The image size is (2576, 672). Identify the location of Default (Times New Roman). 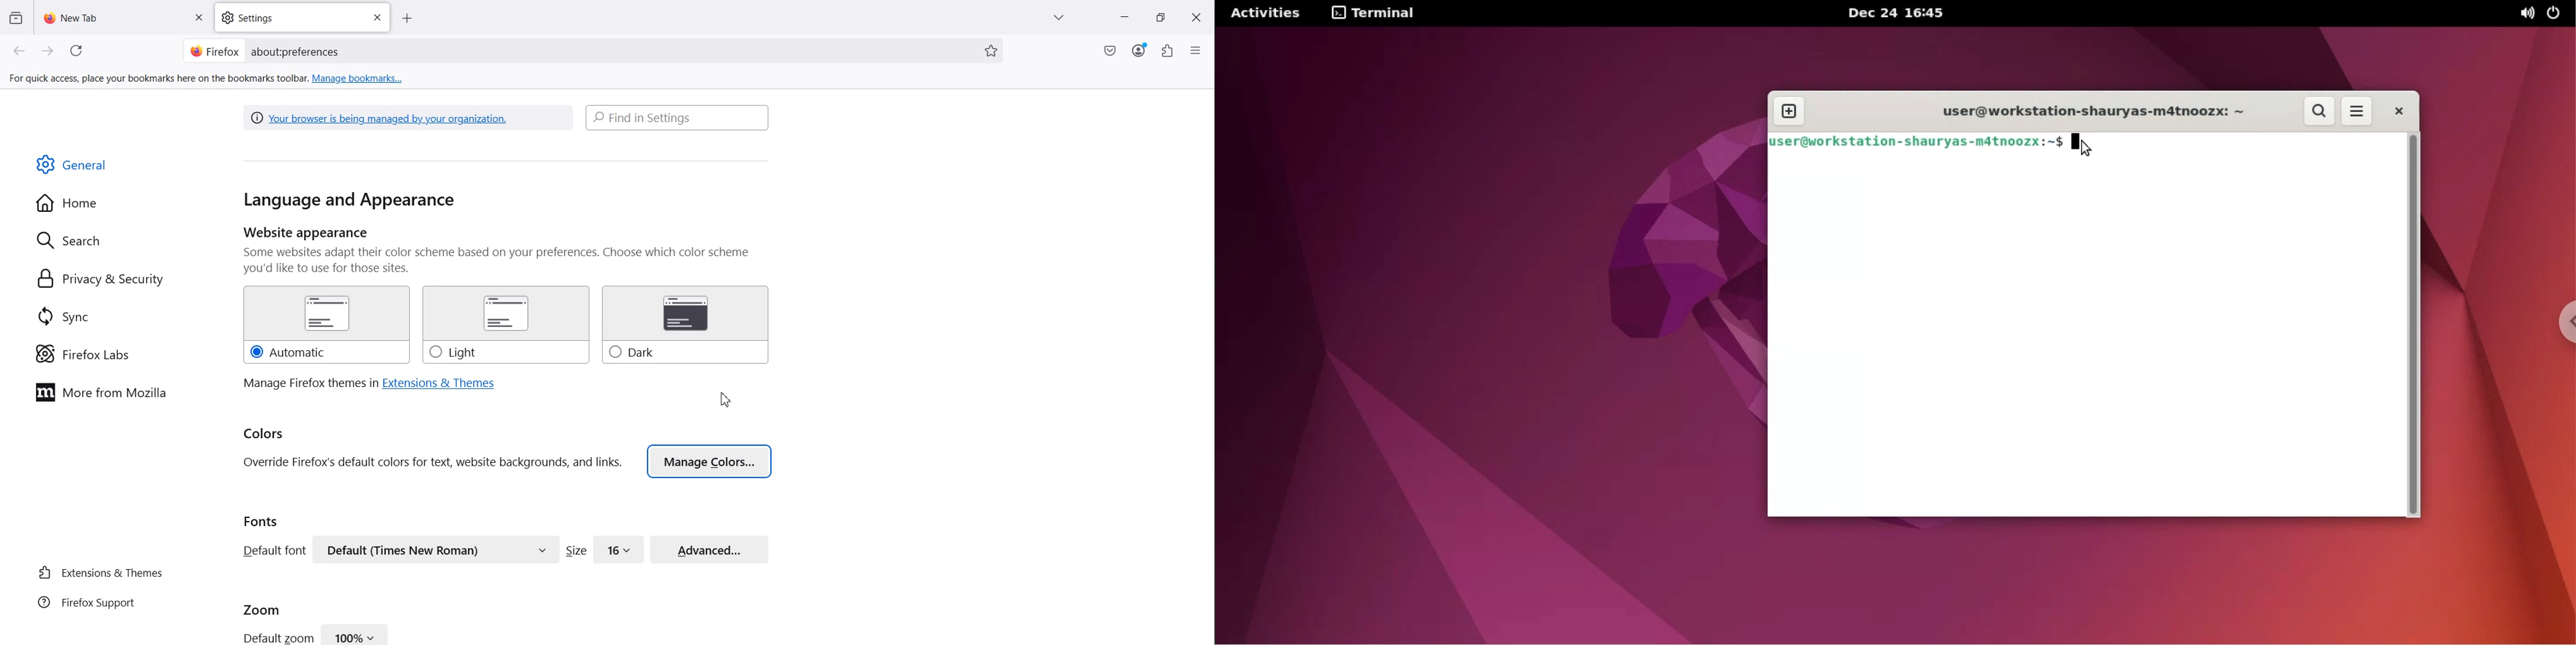
(436, 550).